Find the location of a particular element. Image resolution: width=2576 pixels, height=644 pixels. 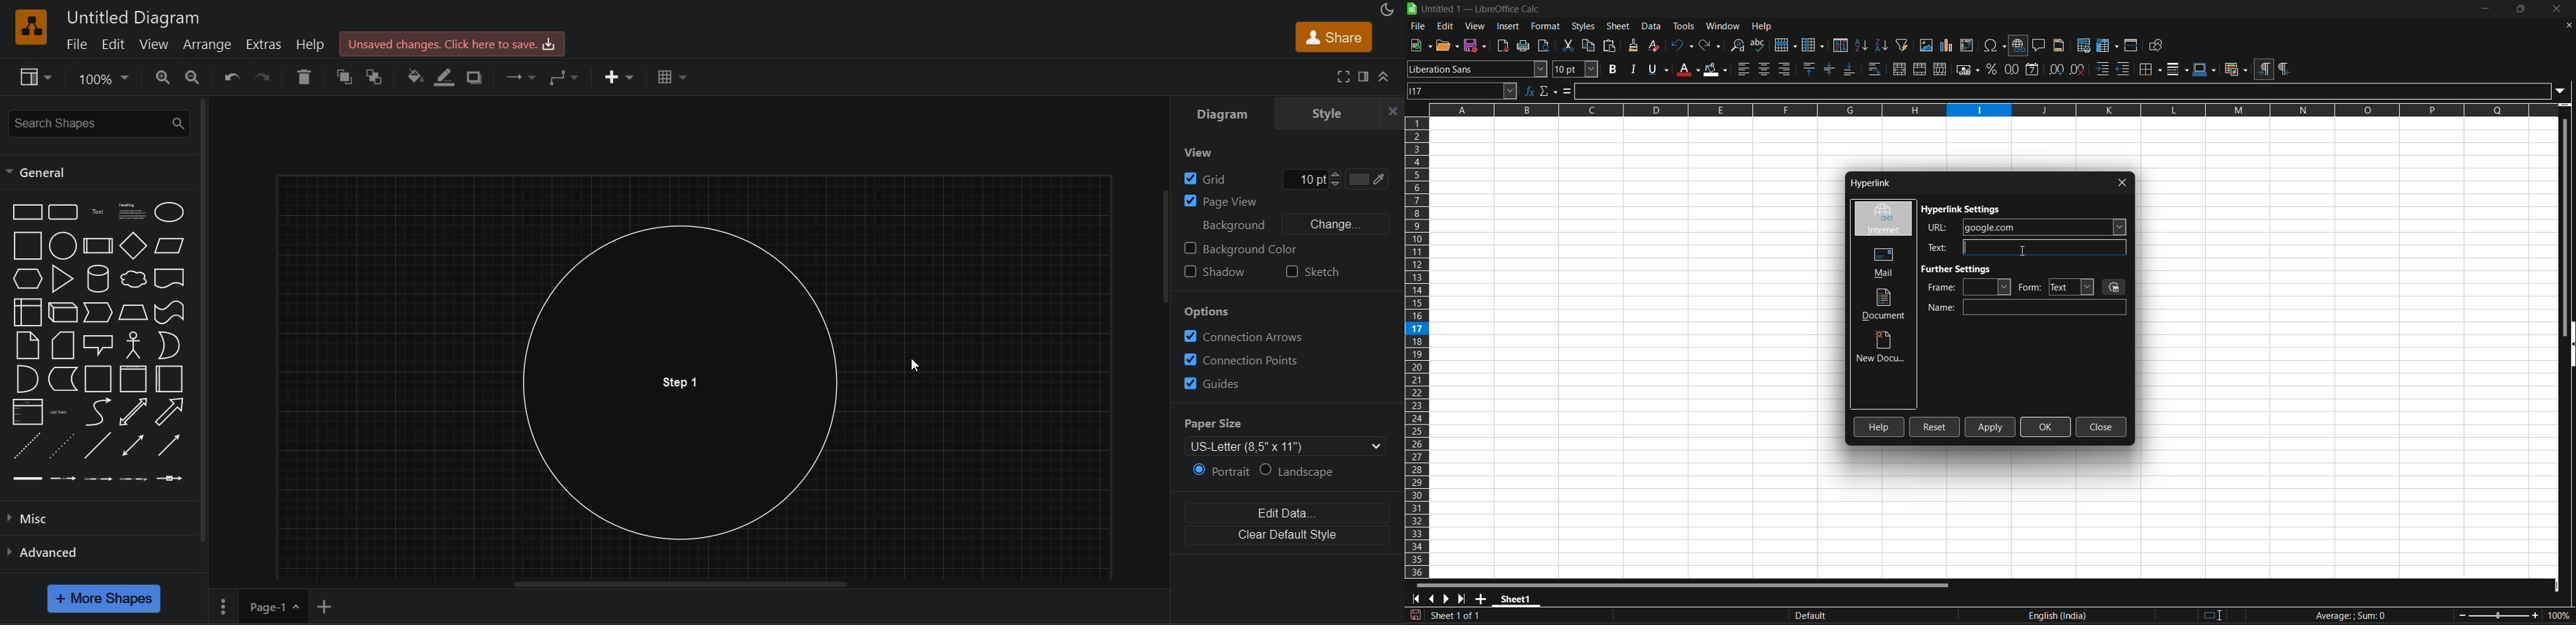

undo is located at coordinates (1682, 45).